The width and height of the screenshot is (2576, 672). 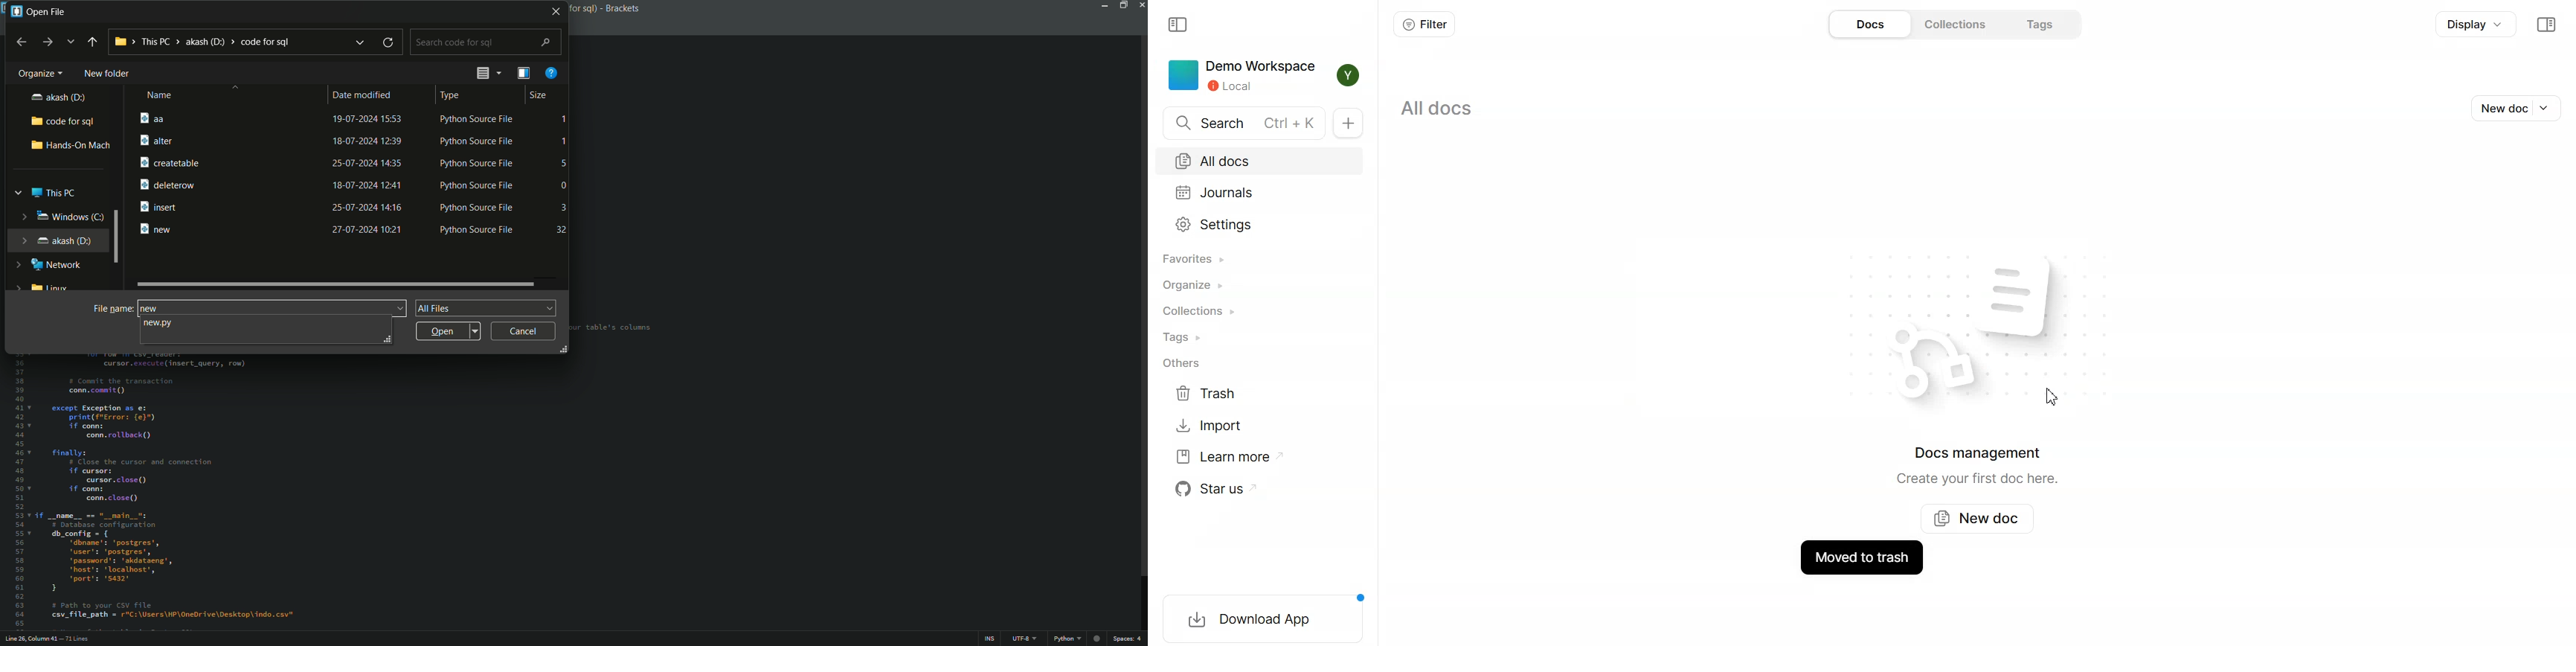 I want to click on file logo, so click(x=2043, y=295).